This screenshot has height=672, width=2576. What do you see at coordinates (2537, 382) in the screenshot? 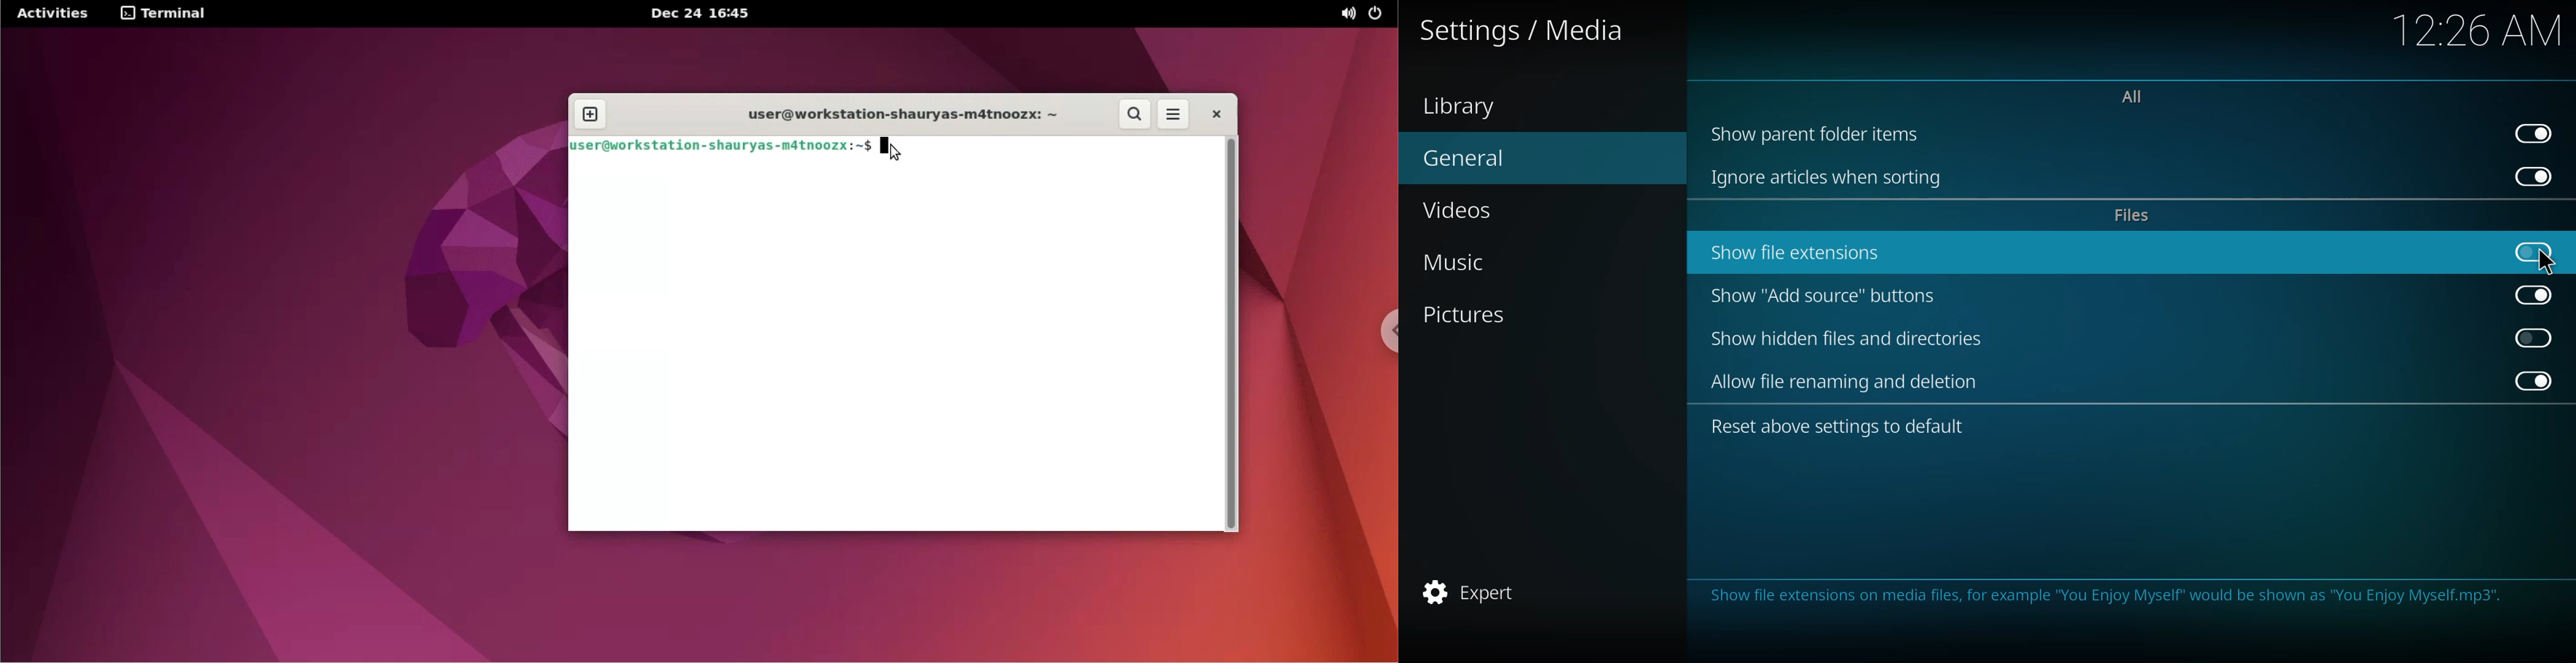
I see `enabled` at bounding box center [2537, 382].